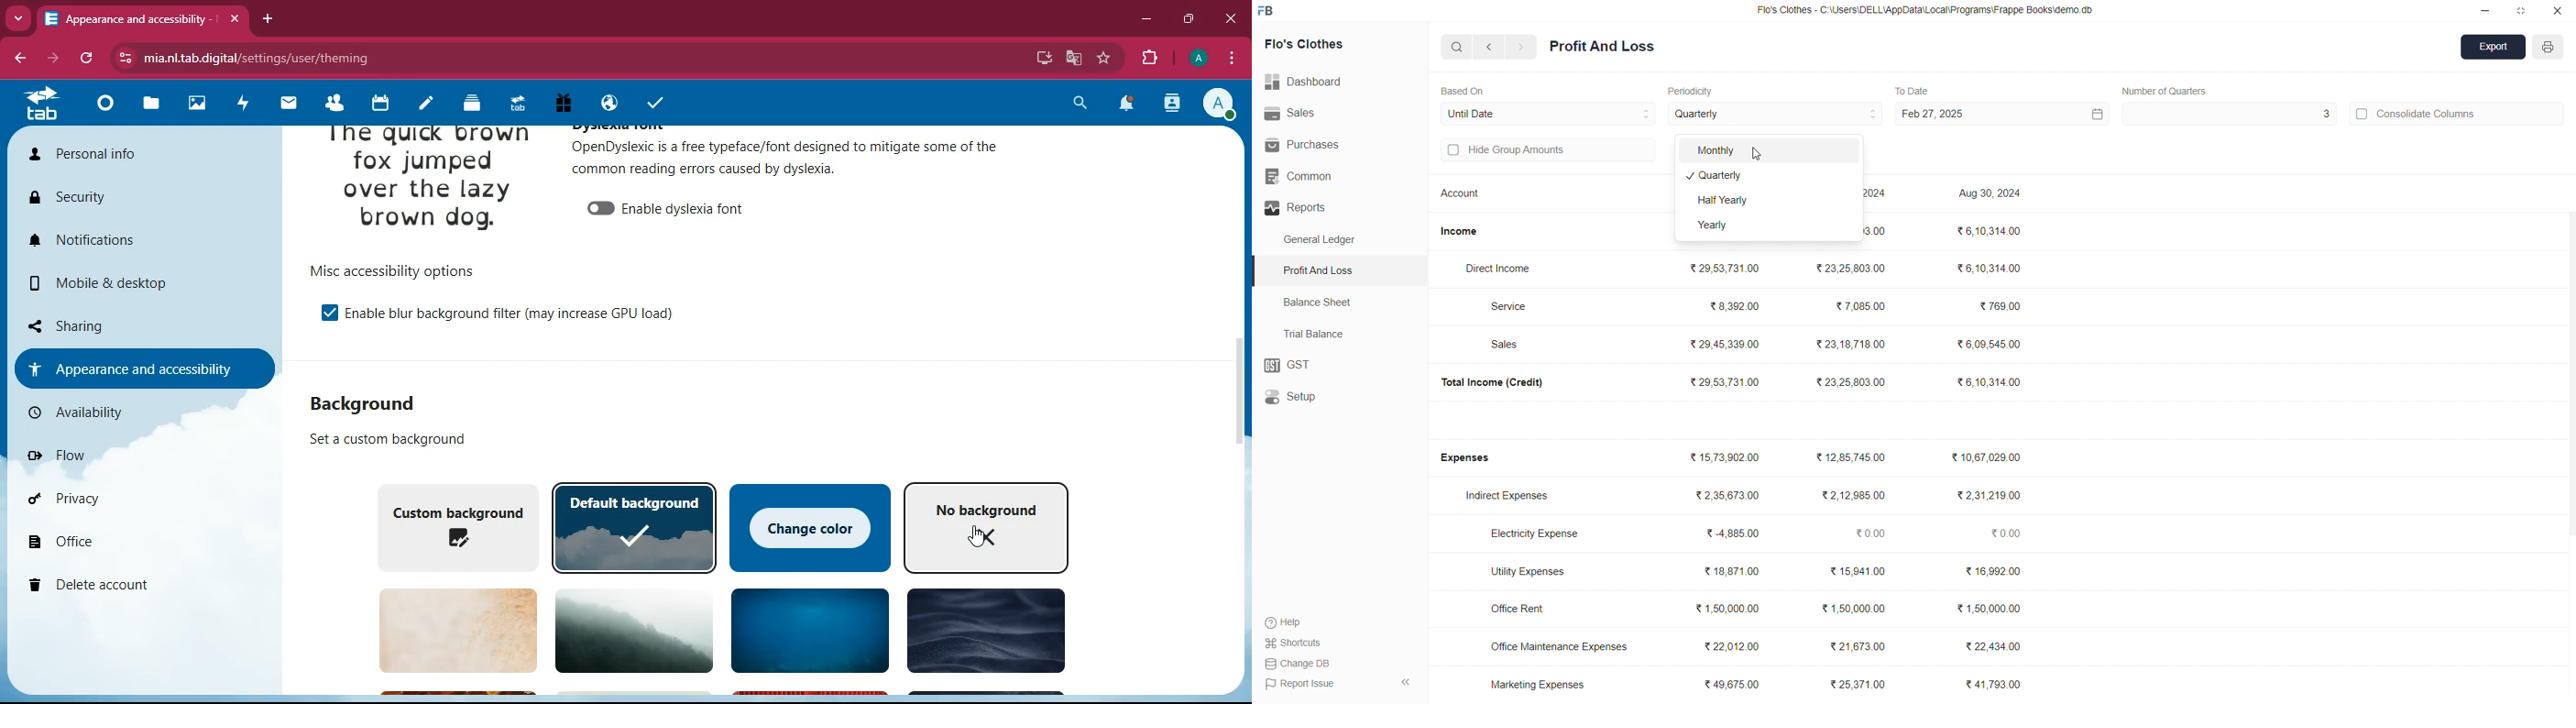  I want to click on ₹21,673.00, so click(1860, 645).